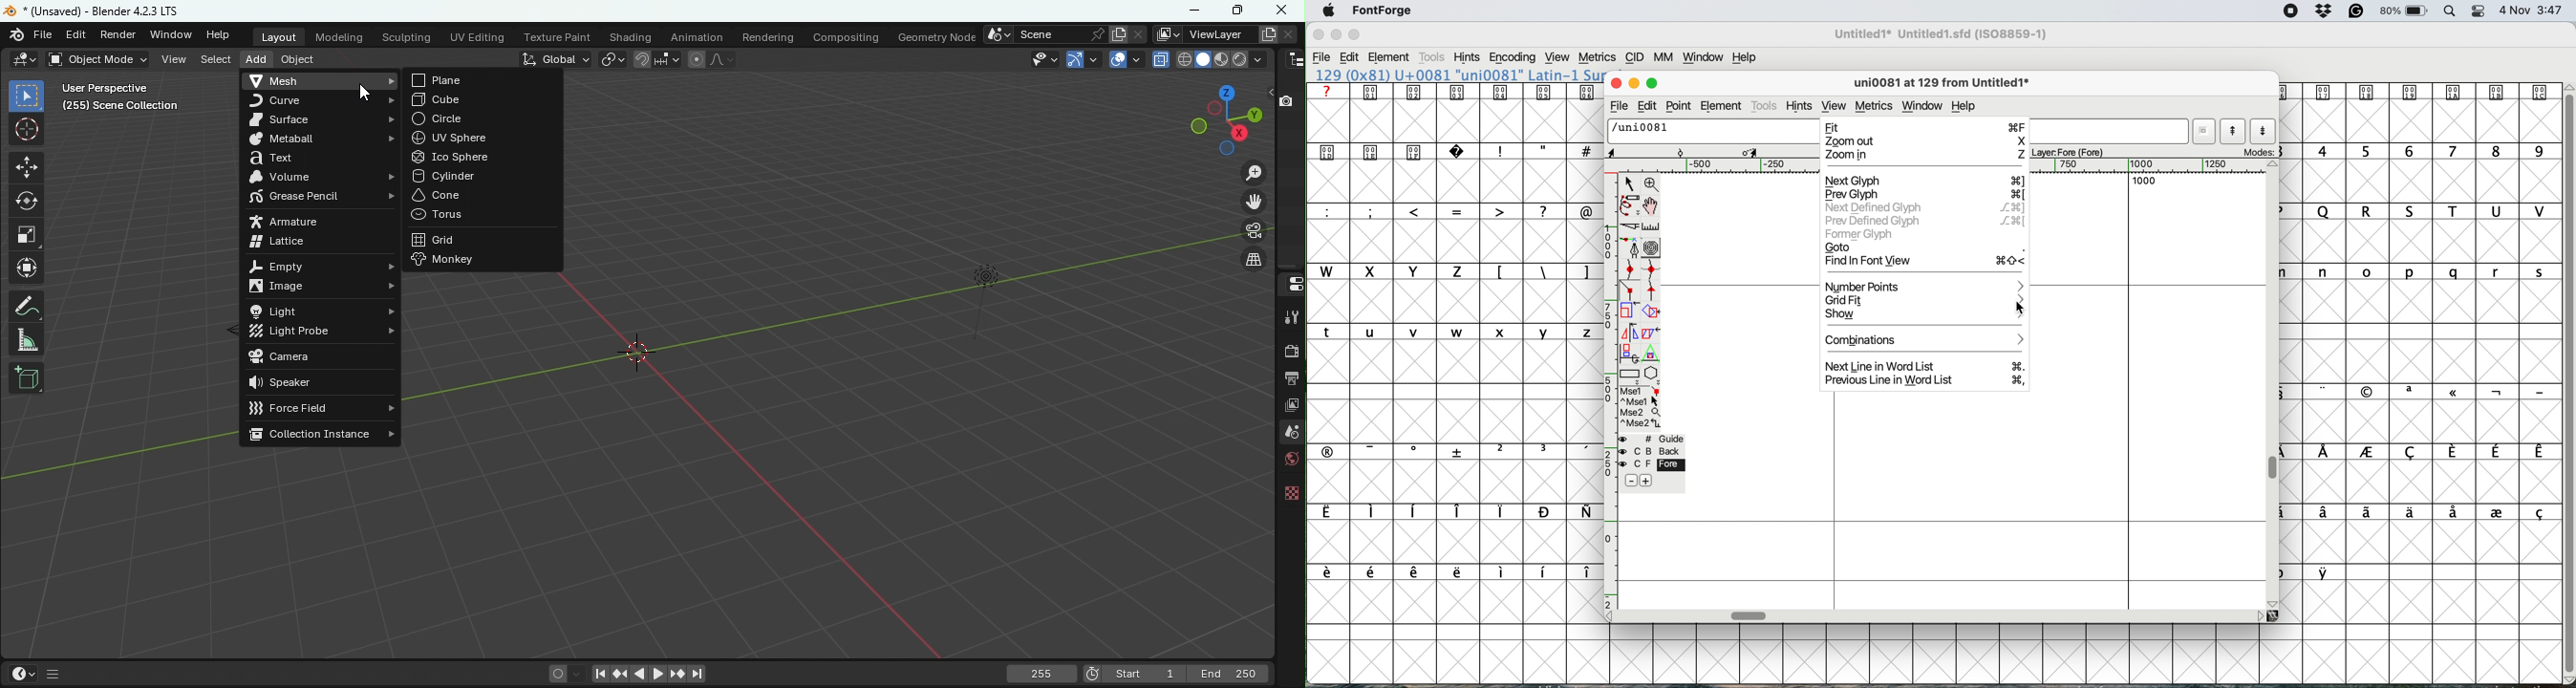 Image resolution: width=2576 pixels, height=700 pixels. I want to click on show next letter, so click(2263, 130).